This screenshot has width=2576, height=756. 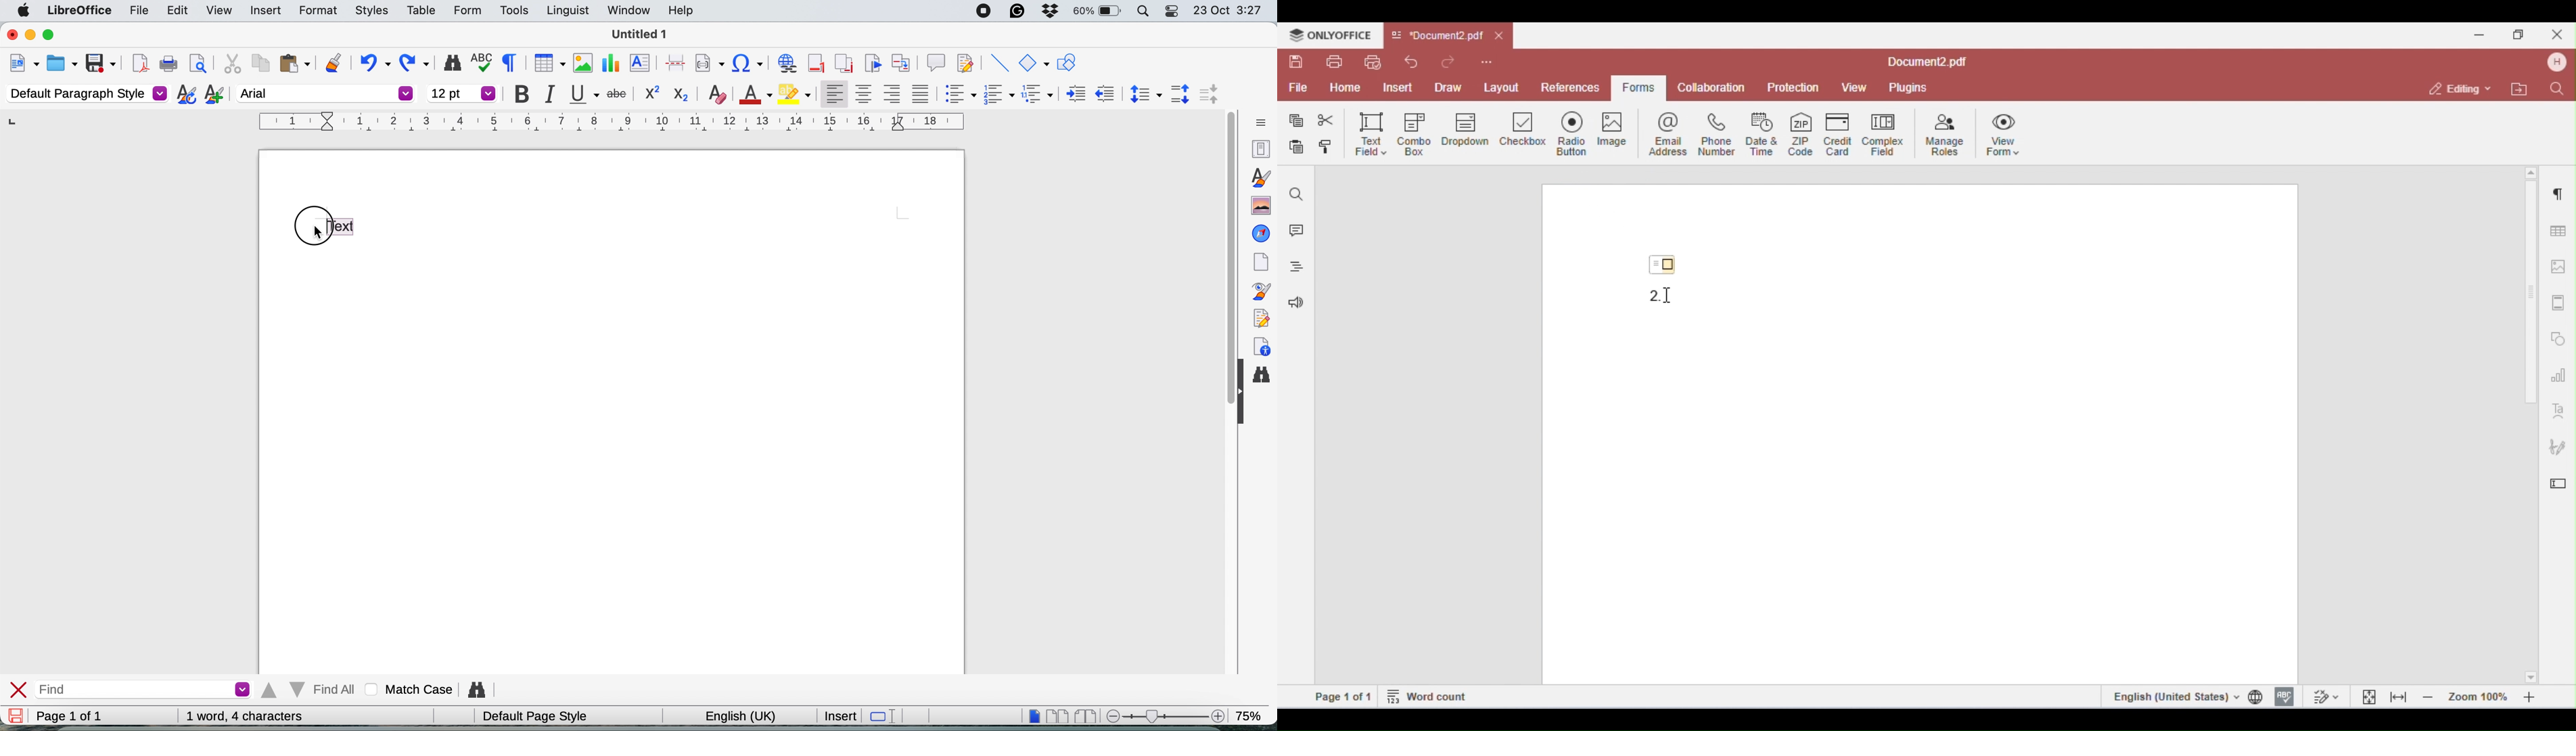 What do you see at coordinates (841, 64) in the screenshot?
I see `insert endnote` at bounding box center [841, 64].